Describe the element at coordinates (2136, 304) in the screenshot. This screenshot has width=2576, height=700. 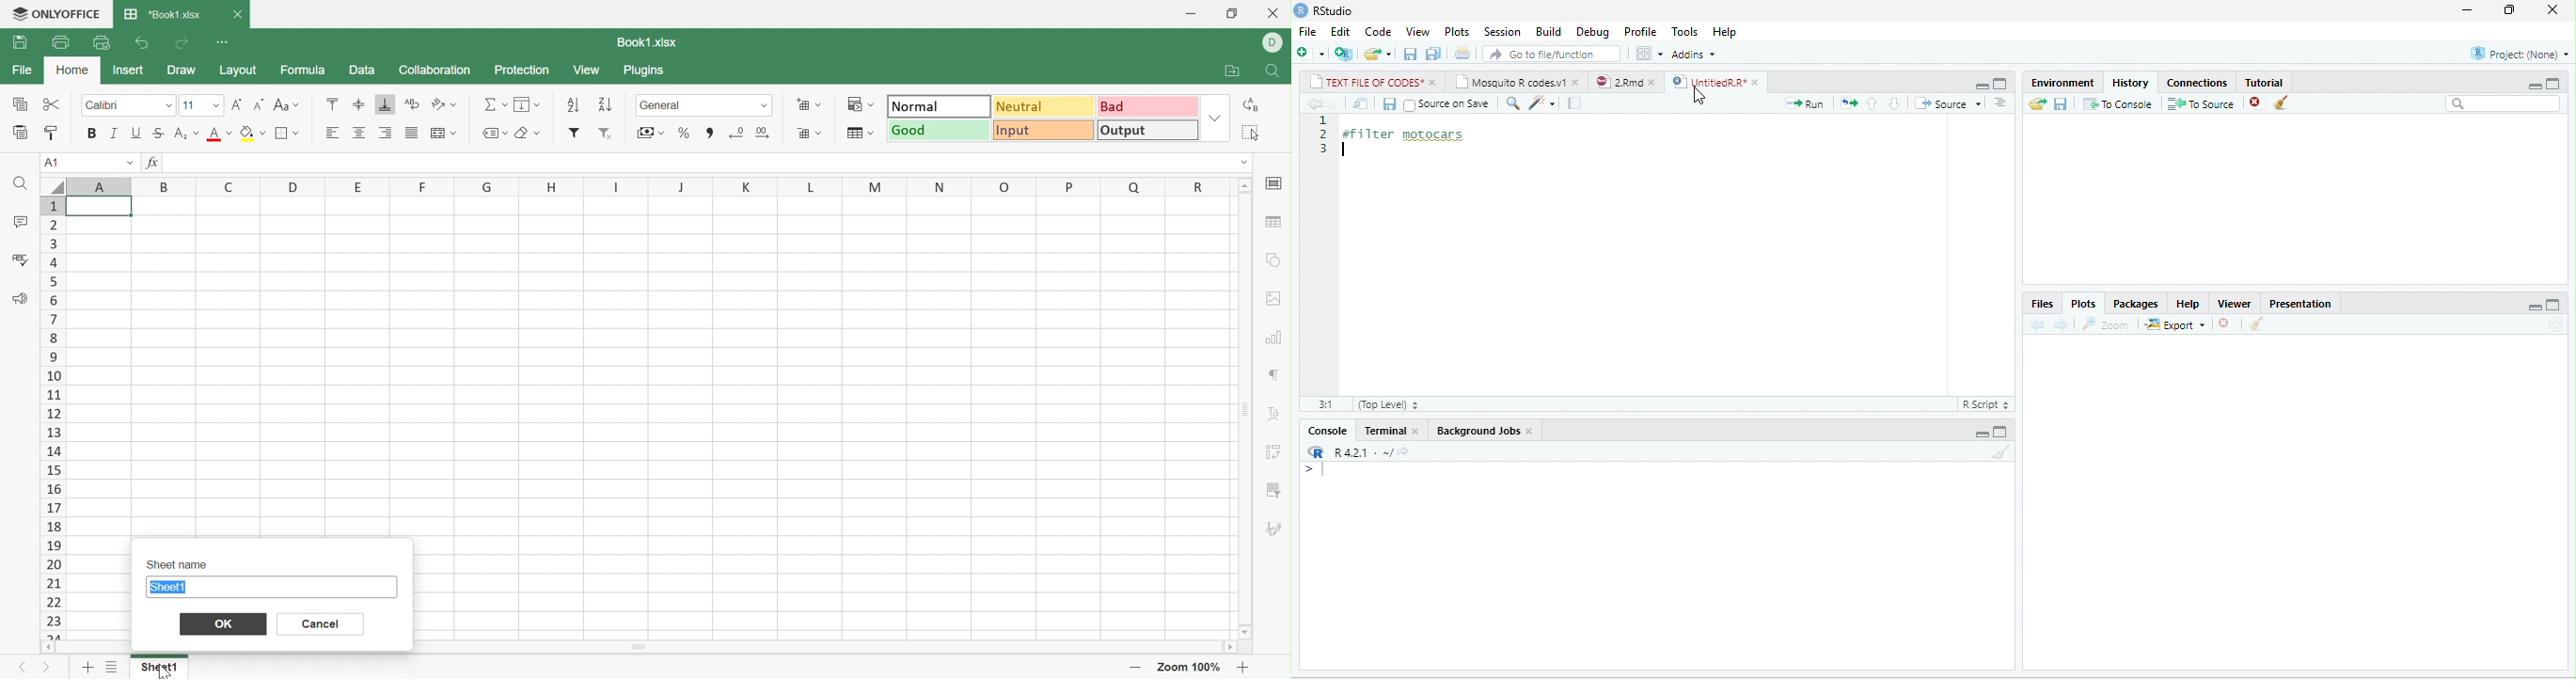
I see `Packages` at that location.